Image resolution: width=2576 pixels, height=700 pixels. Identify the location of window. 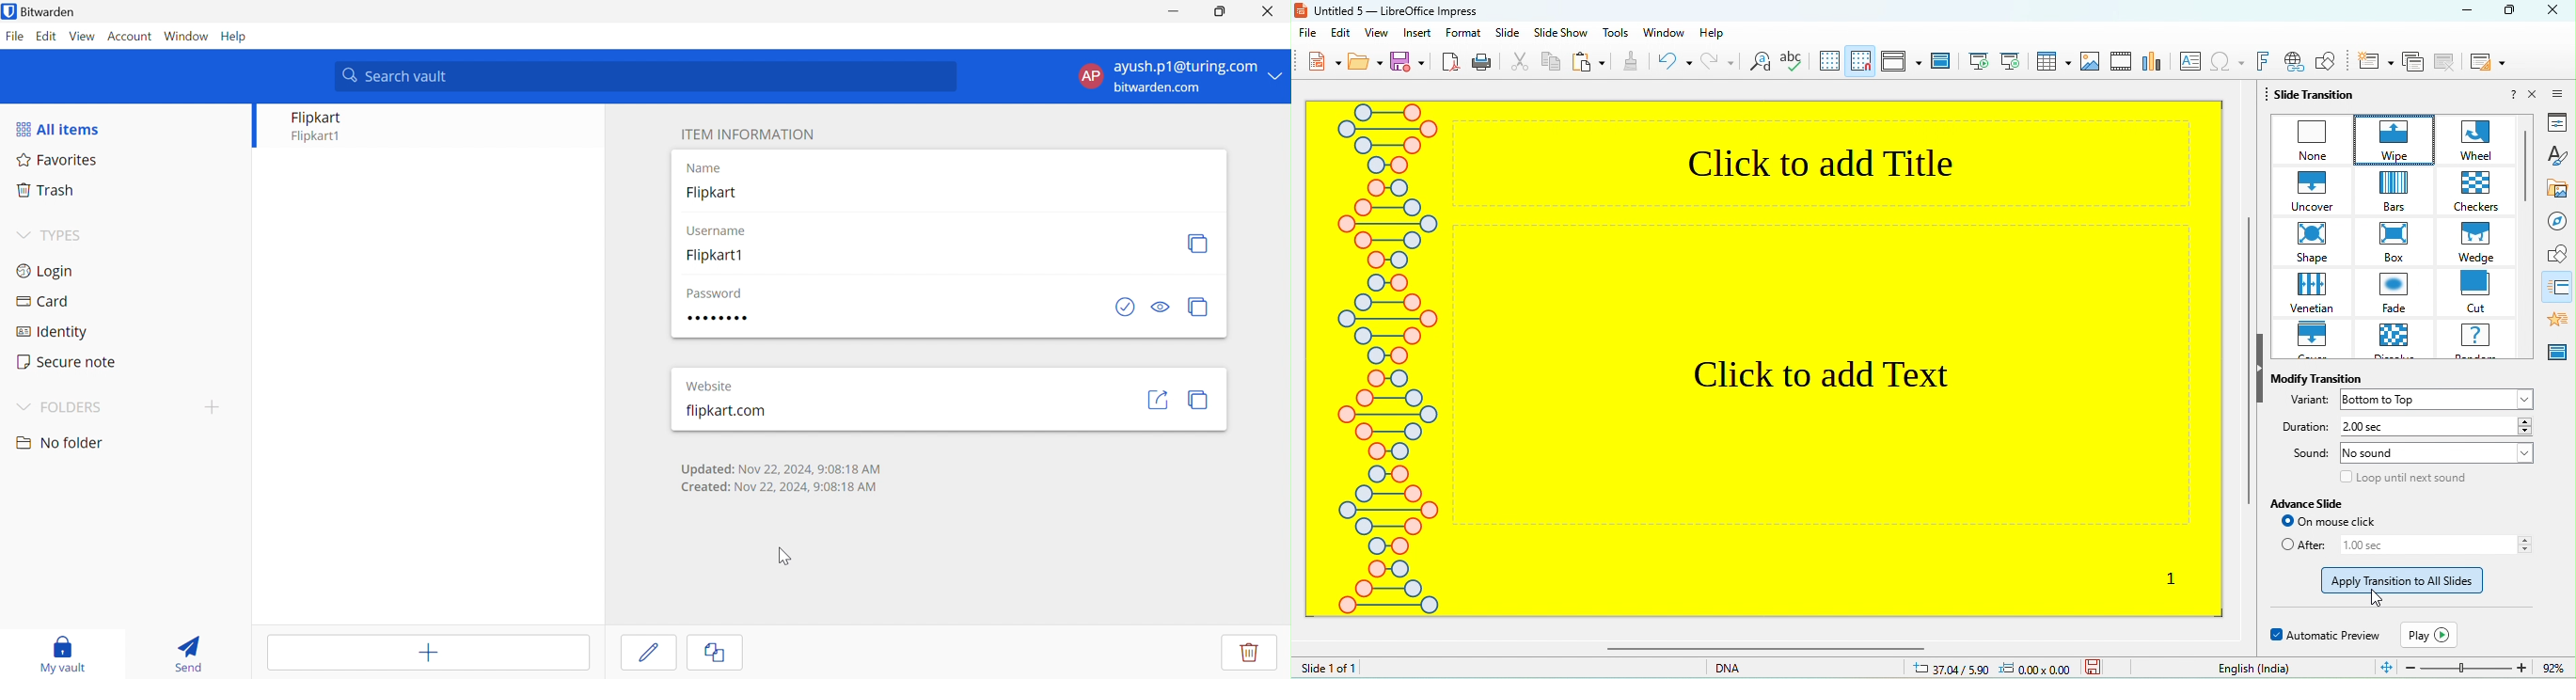
(1663, 35).